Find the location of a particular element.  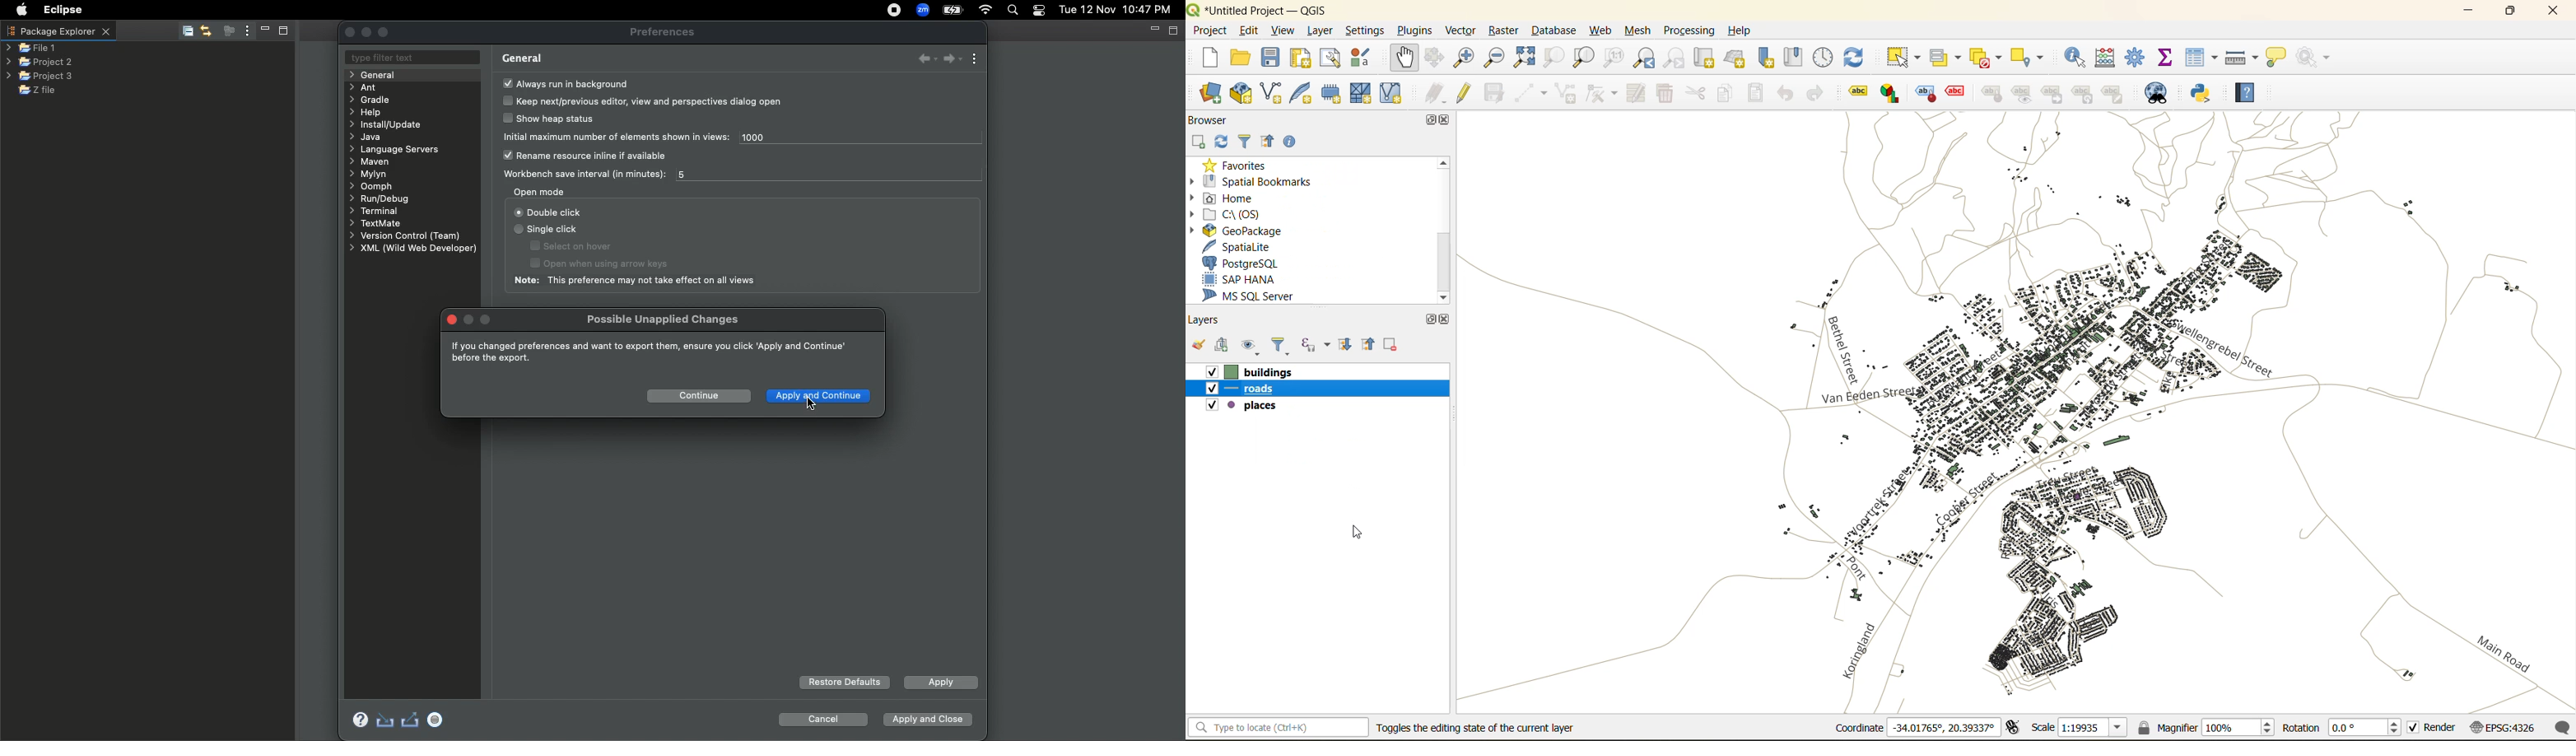

5 is located at coordinates (688, 175).